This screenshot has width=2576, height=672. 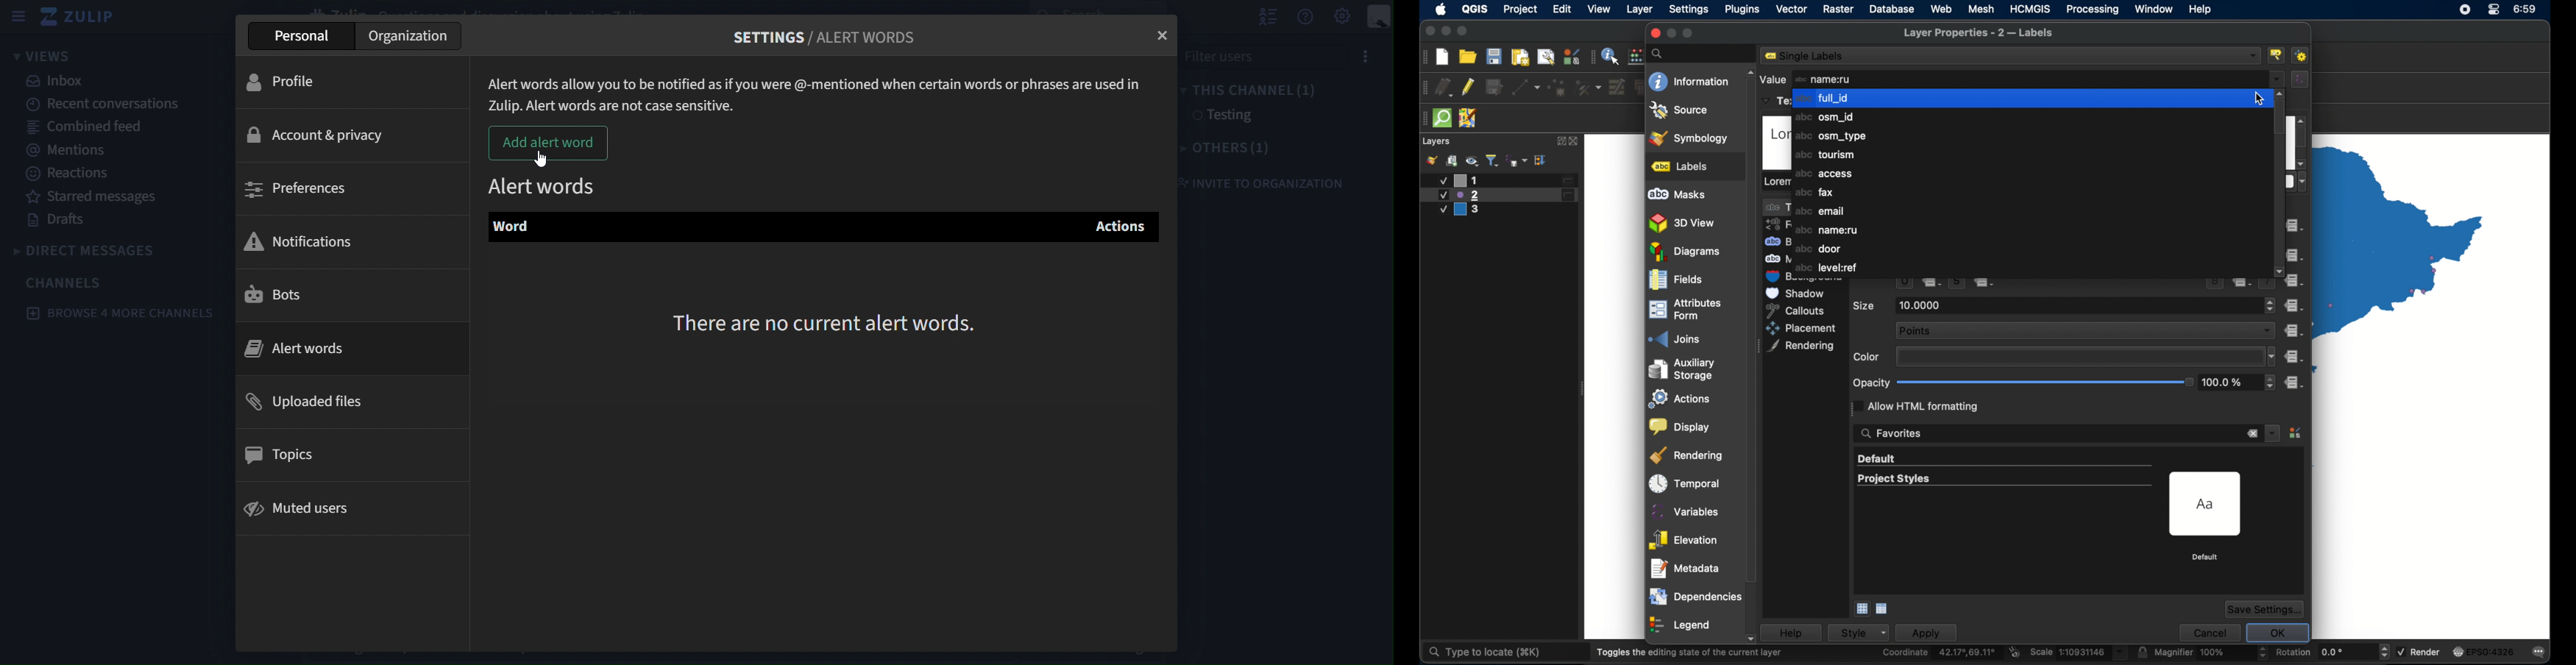 I want to click on open layout manager, so click(x=1546, y=57).